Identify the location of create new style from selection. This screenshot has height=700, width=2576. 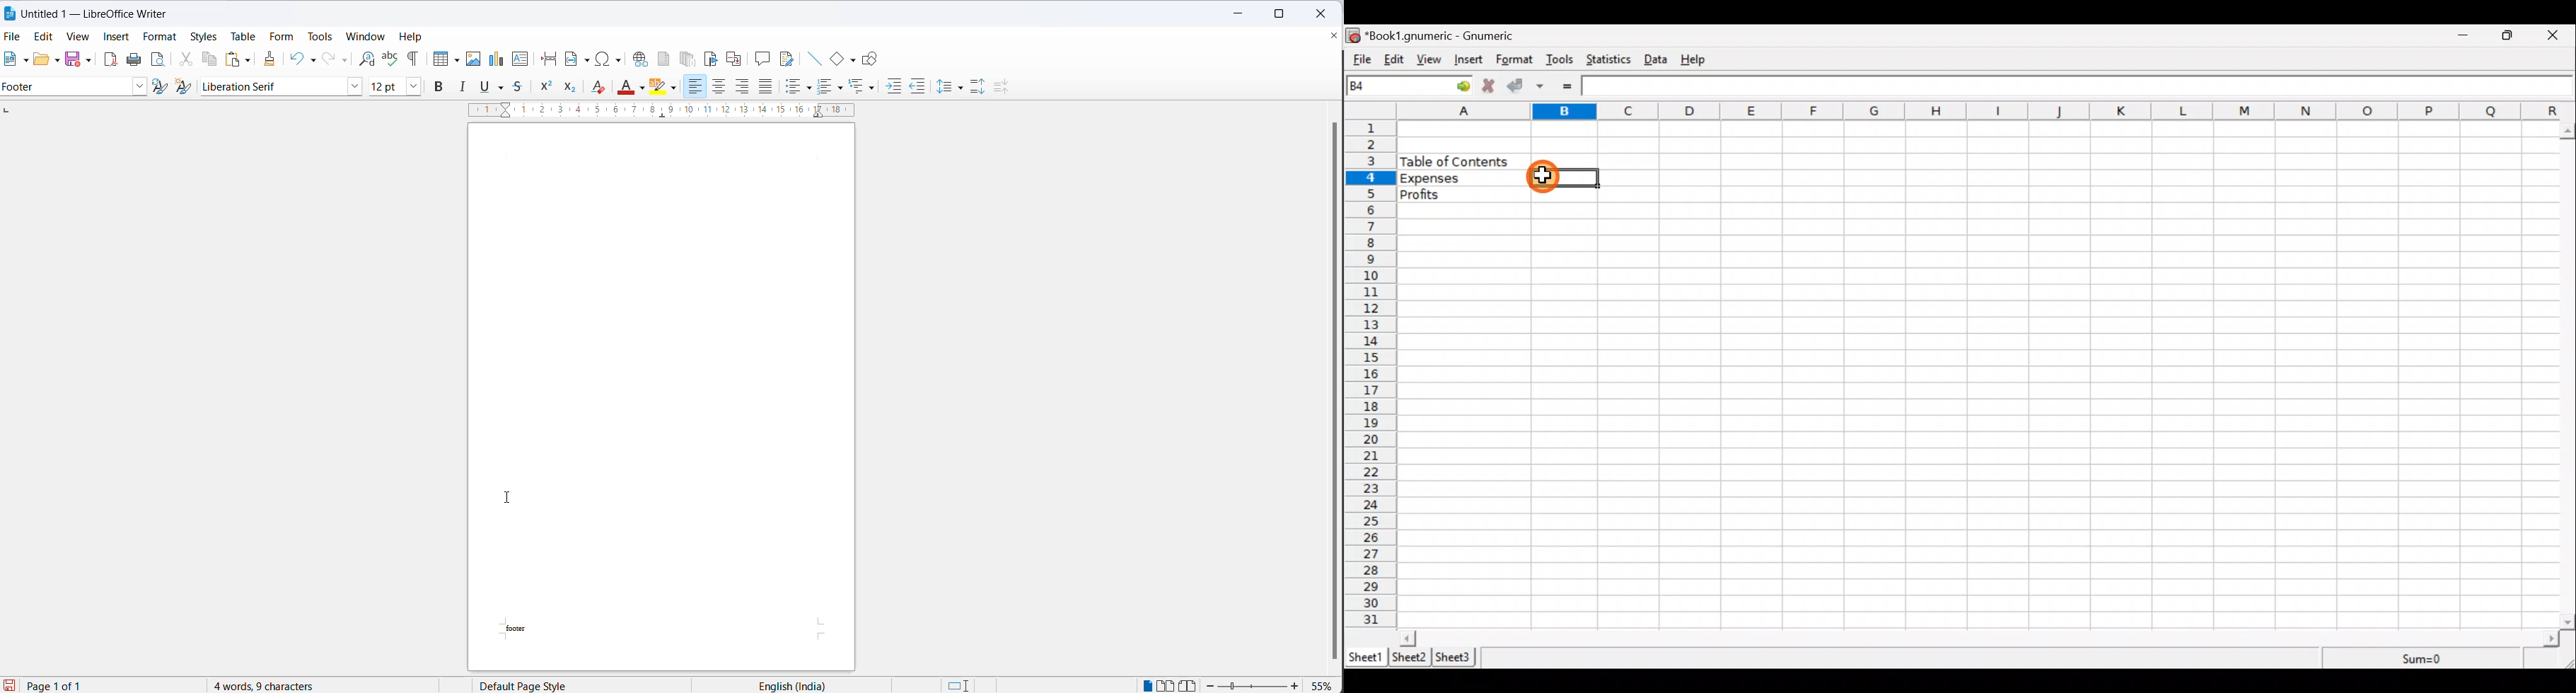
(184, 85).